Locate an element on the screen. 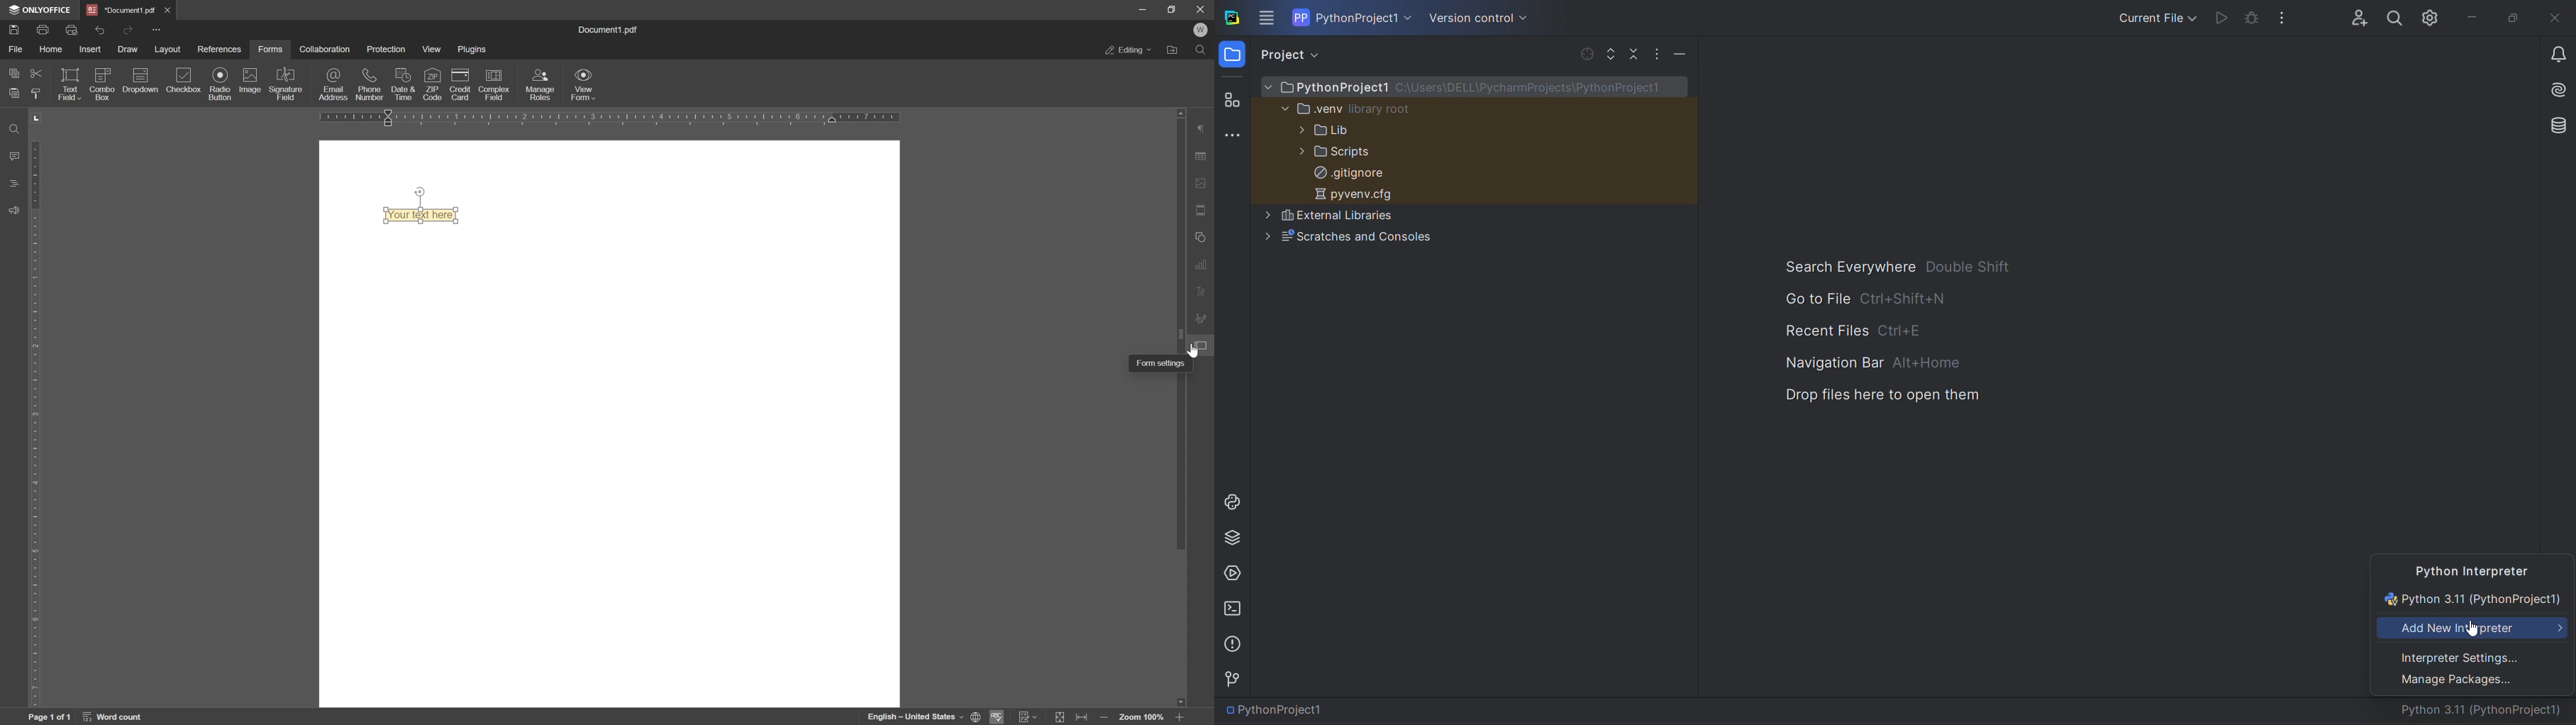 This screenshot has height=728, width=2576. ruler is located at coordinates (609, 118).